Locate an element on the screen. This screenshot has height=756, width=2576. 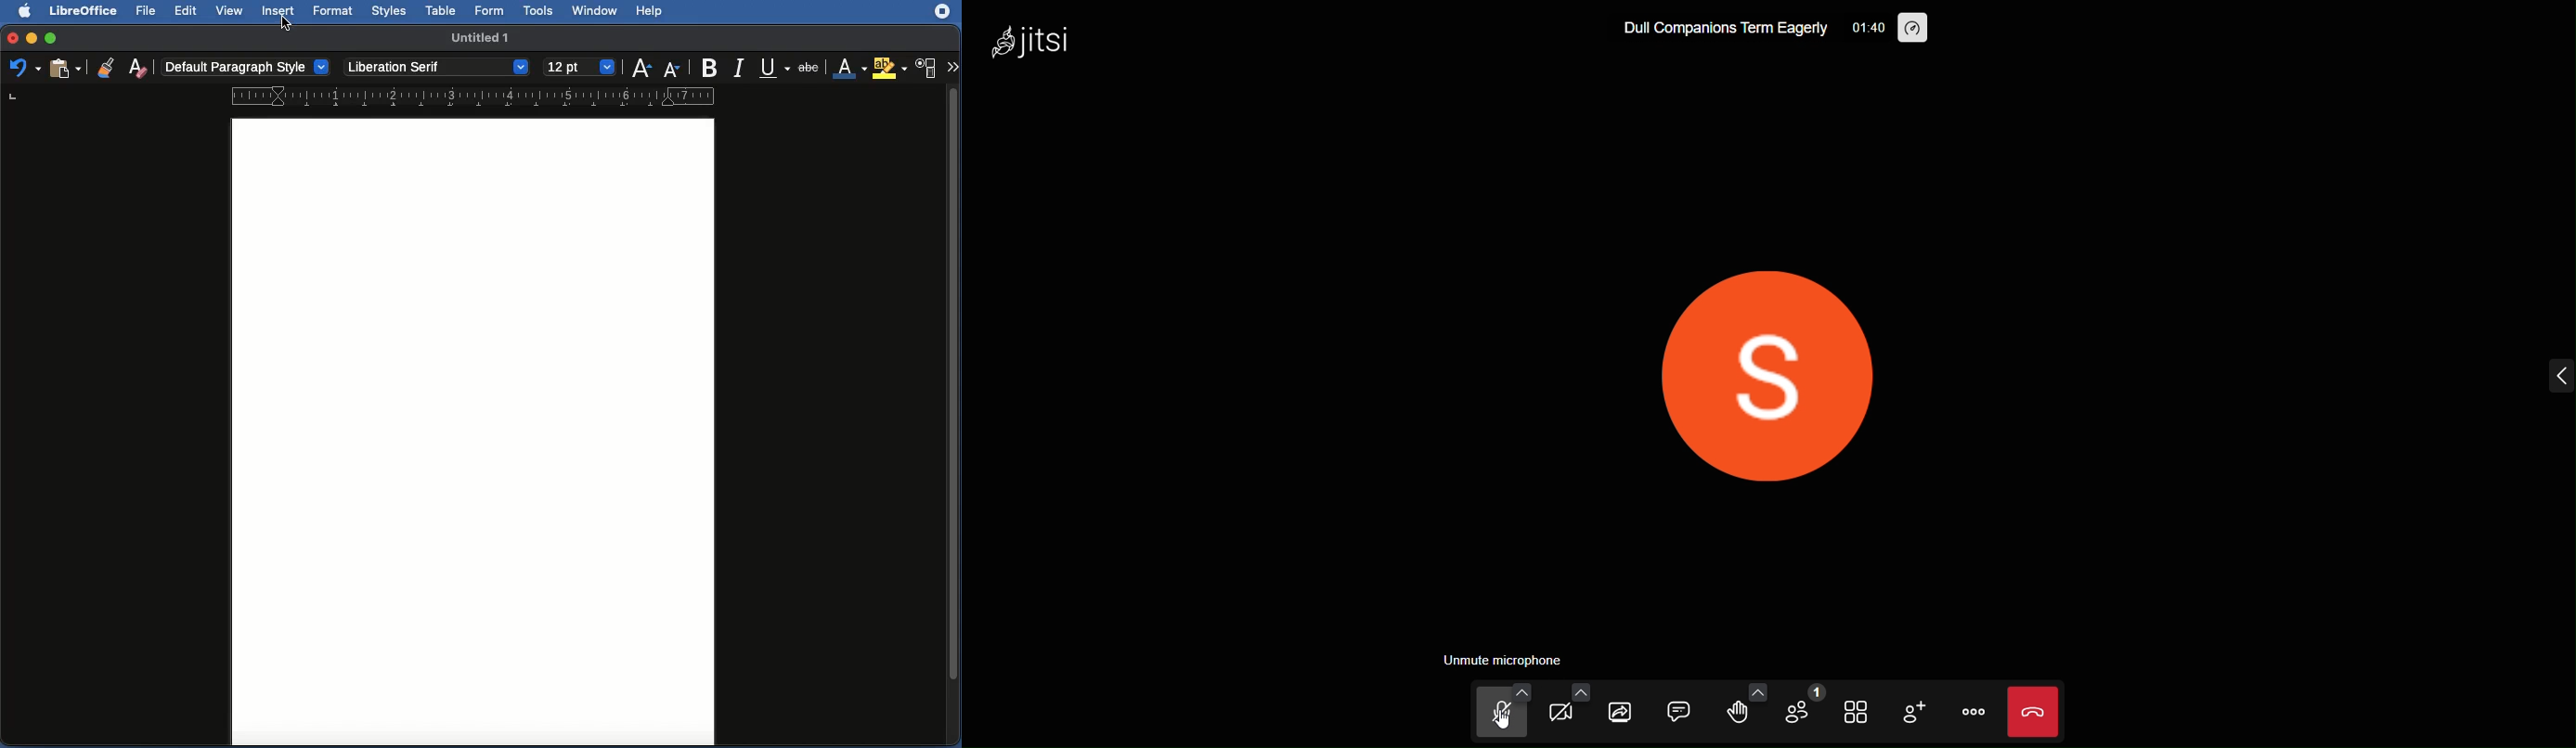
Format is located at coordinates (334, 11).